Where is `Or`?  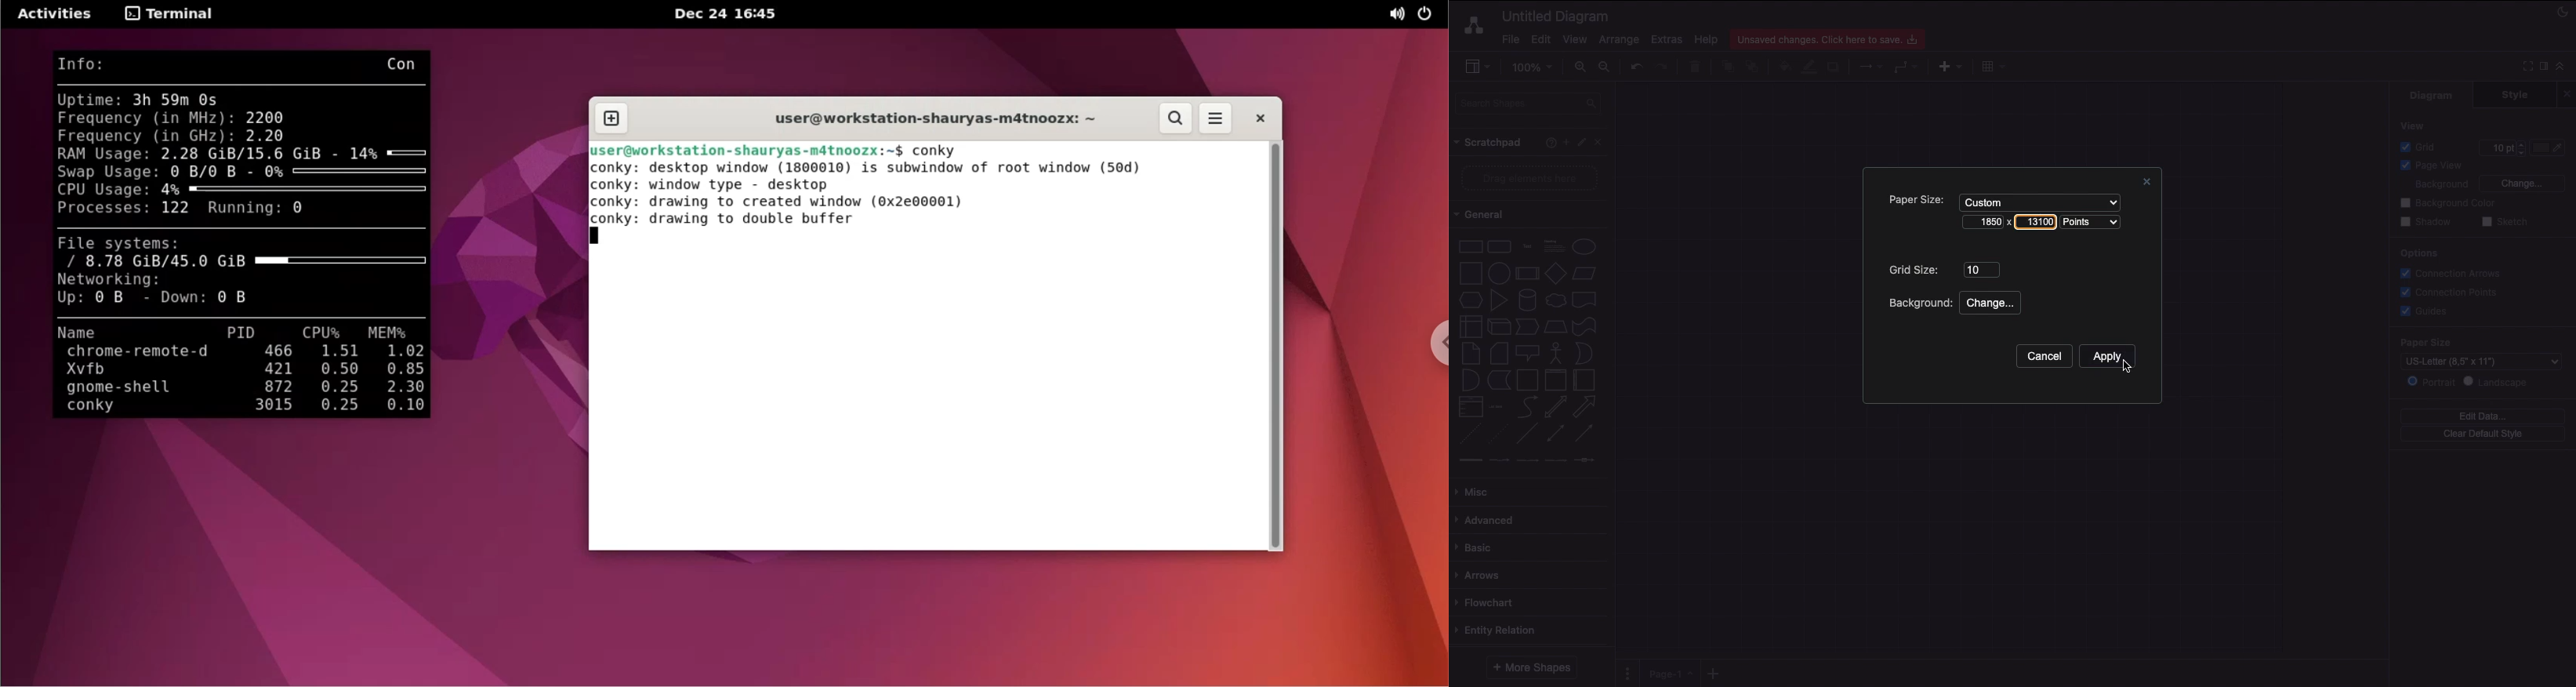 Or is located at coordinates (1584, 352).